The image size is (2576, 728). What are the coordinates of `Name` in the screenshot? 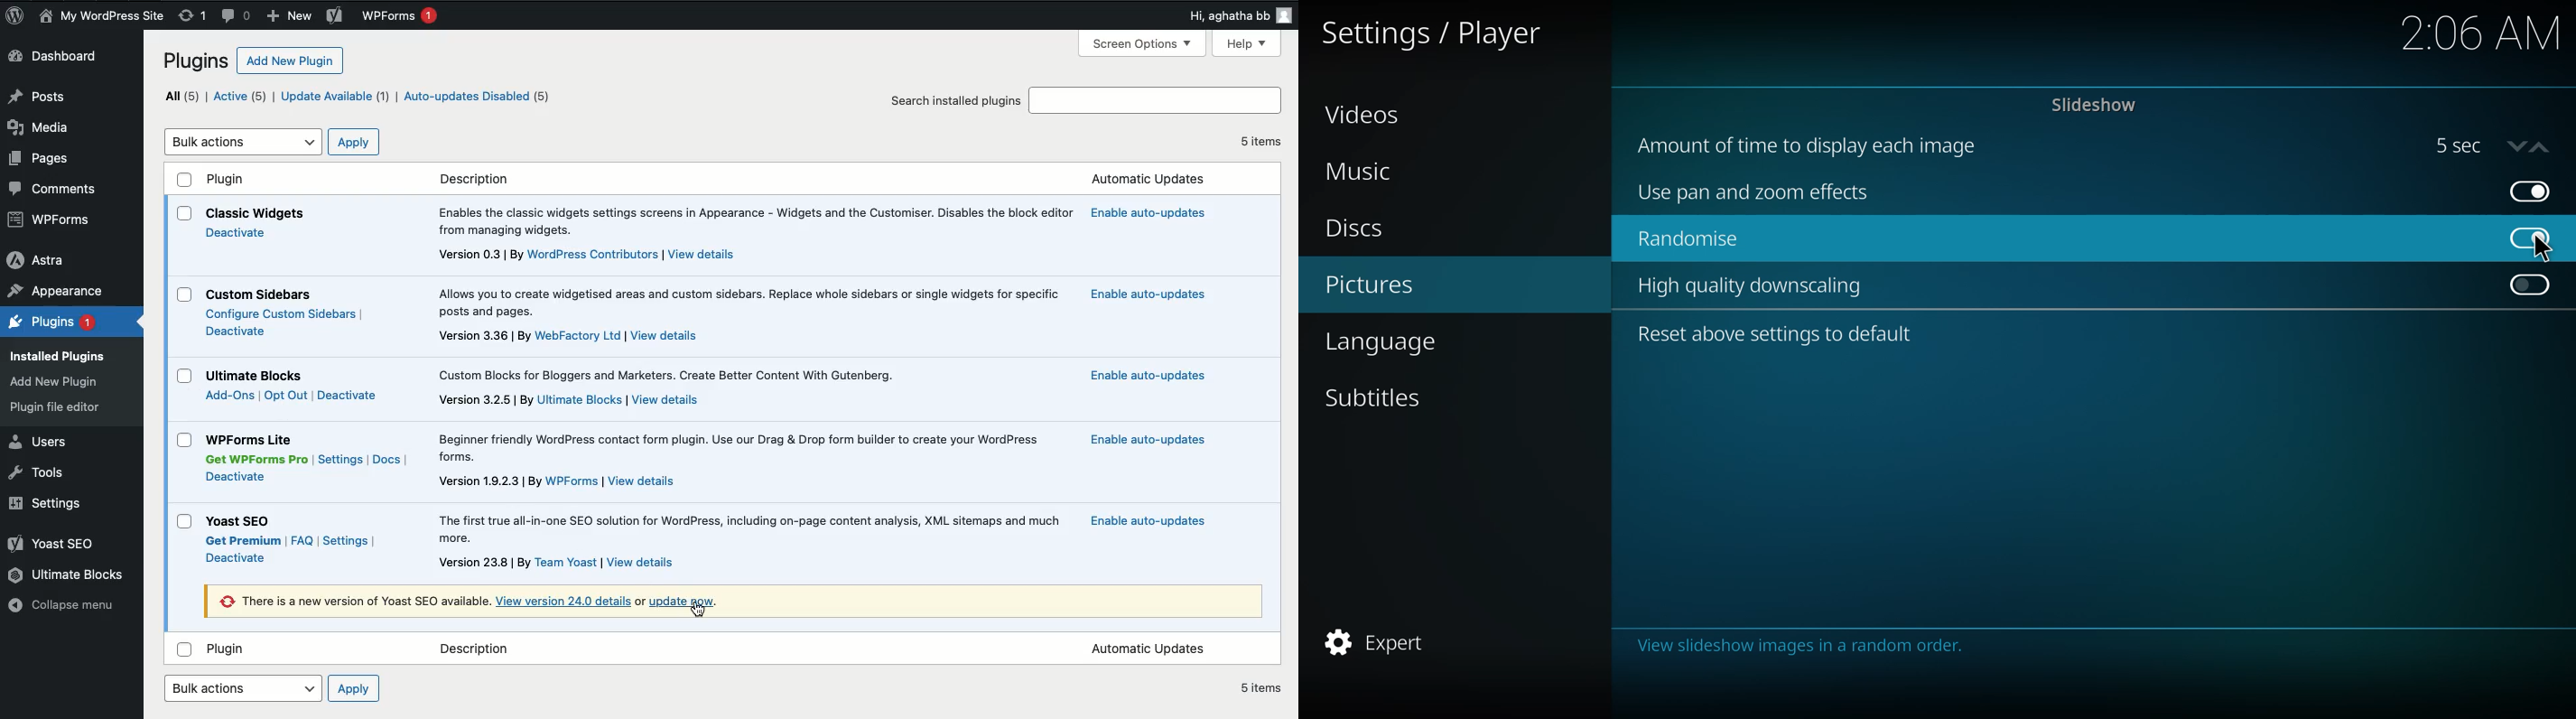 It's located at (104, 17).